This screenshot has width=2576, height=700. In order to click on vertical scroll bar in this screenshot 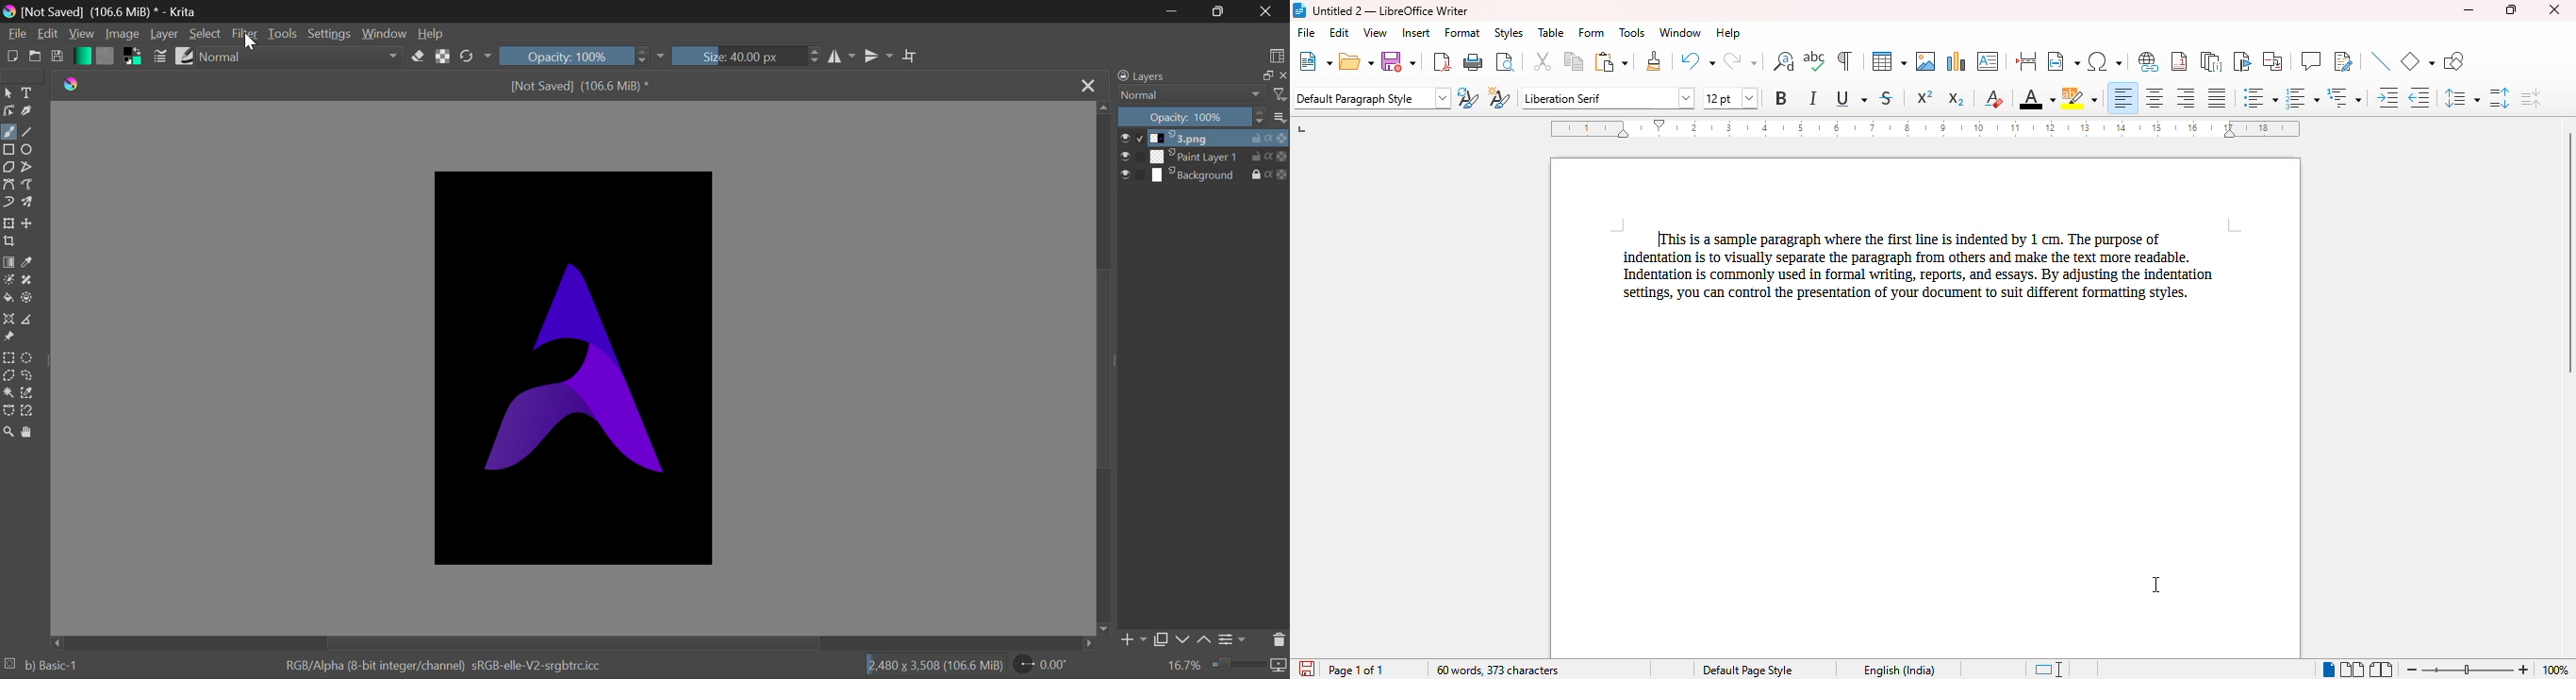, I will do `click(2568, 252)`.